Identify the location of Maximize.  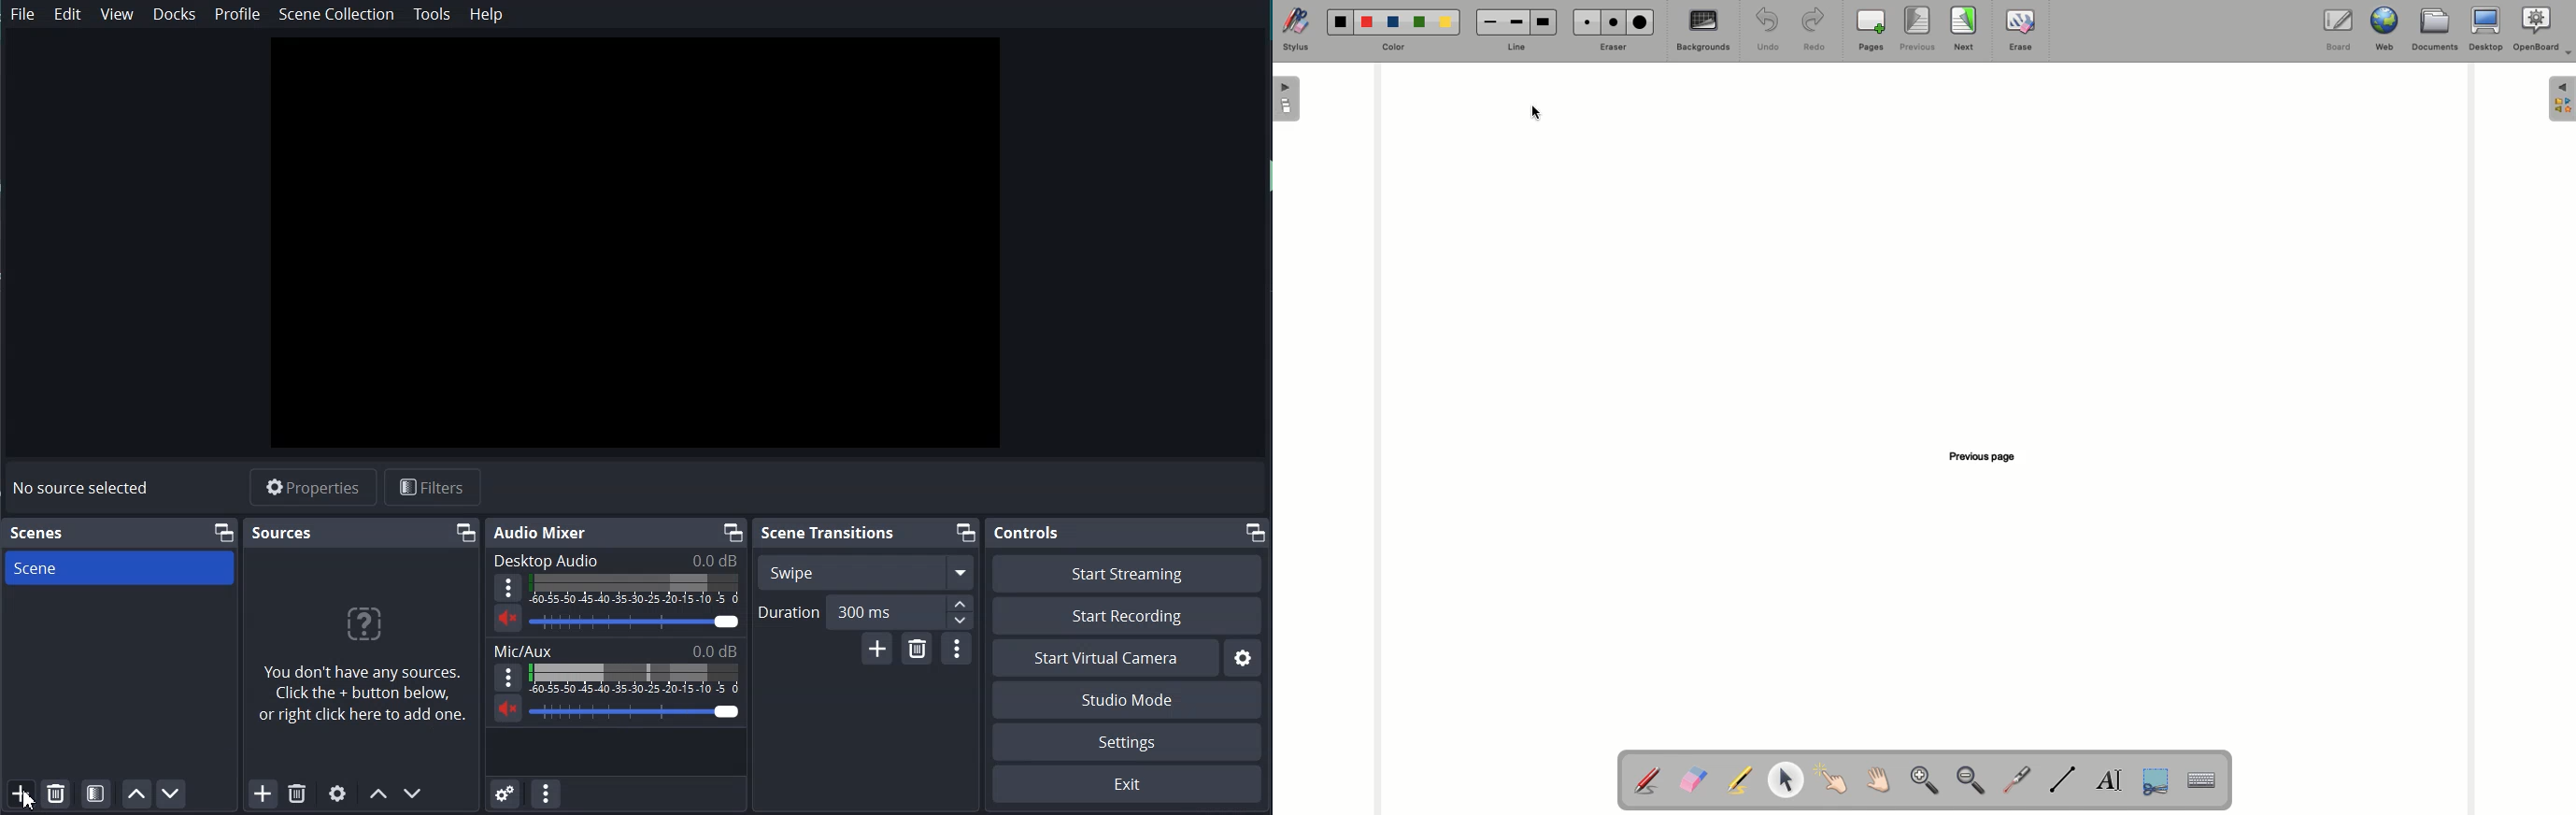
(466, 533).